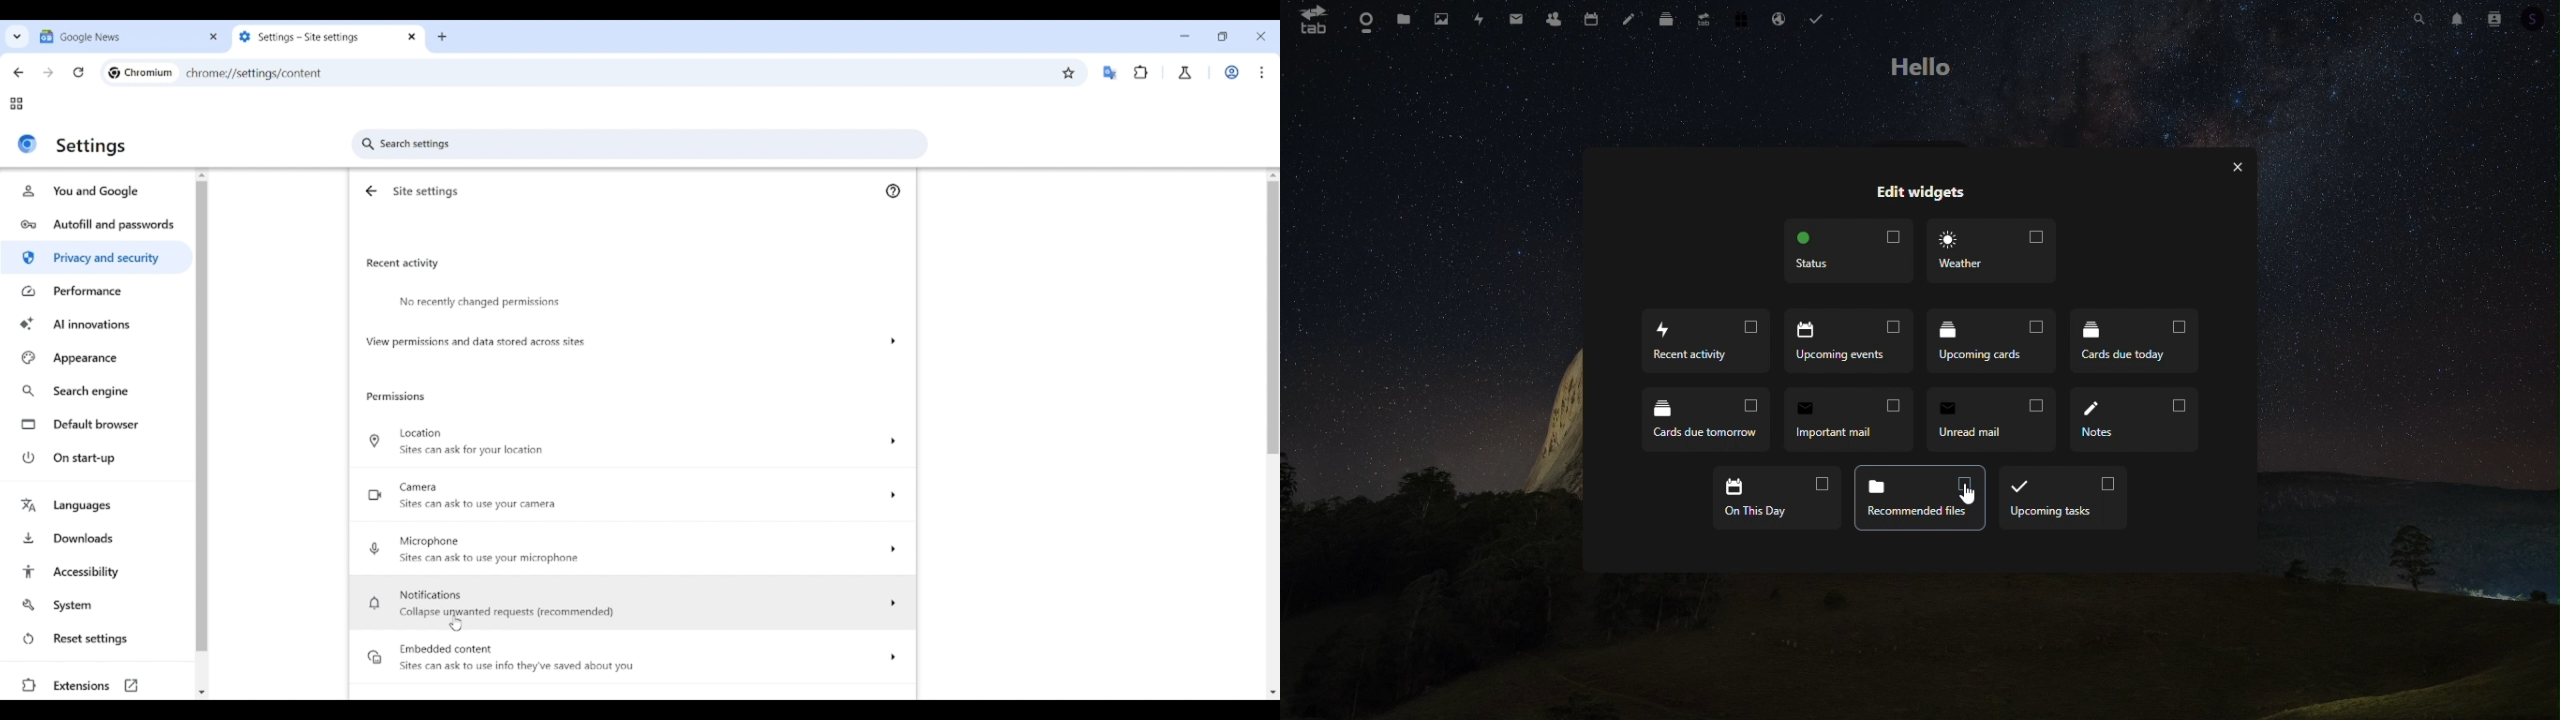 The height and width of the screenshot is (728, 2576). I want to click on Cursor, so click(1969, 495).